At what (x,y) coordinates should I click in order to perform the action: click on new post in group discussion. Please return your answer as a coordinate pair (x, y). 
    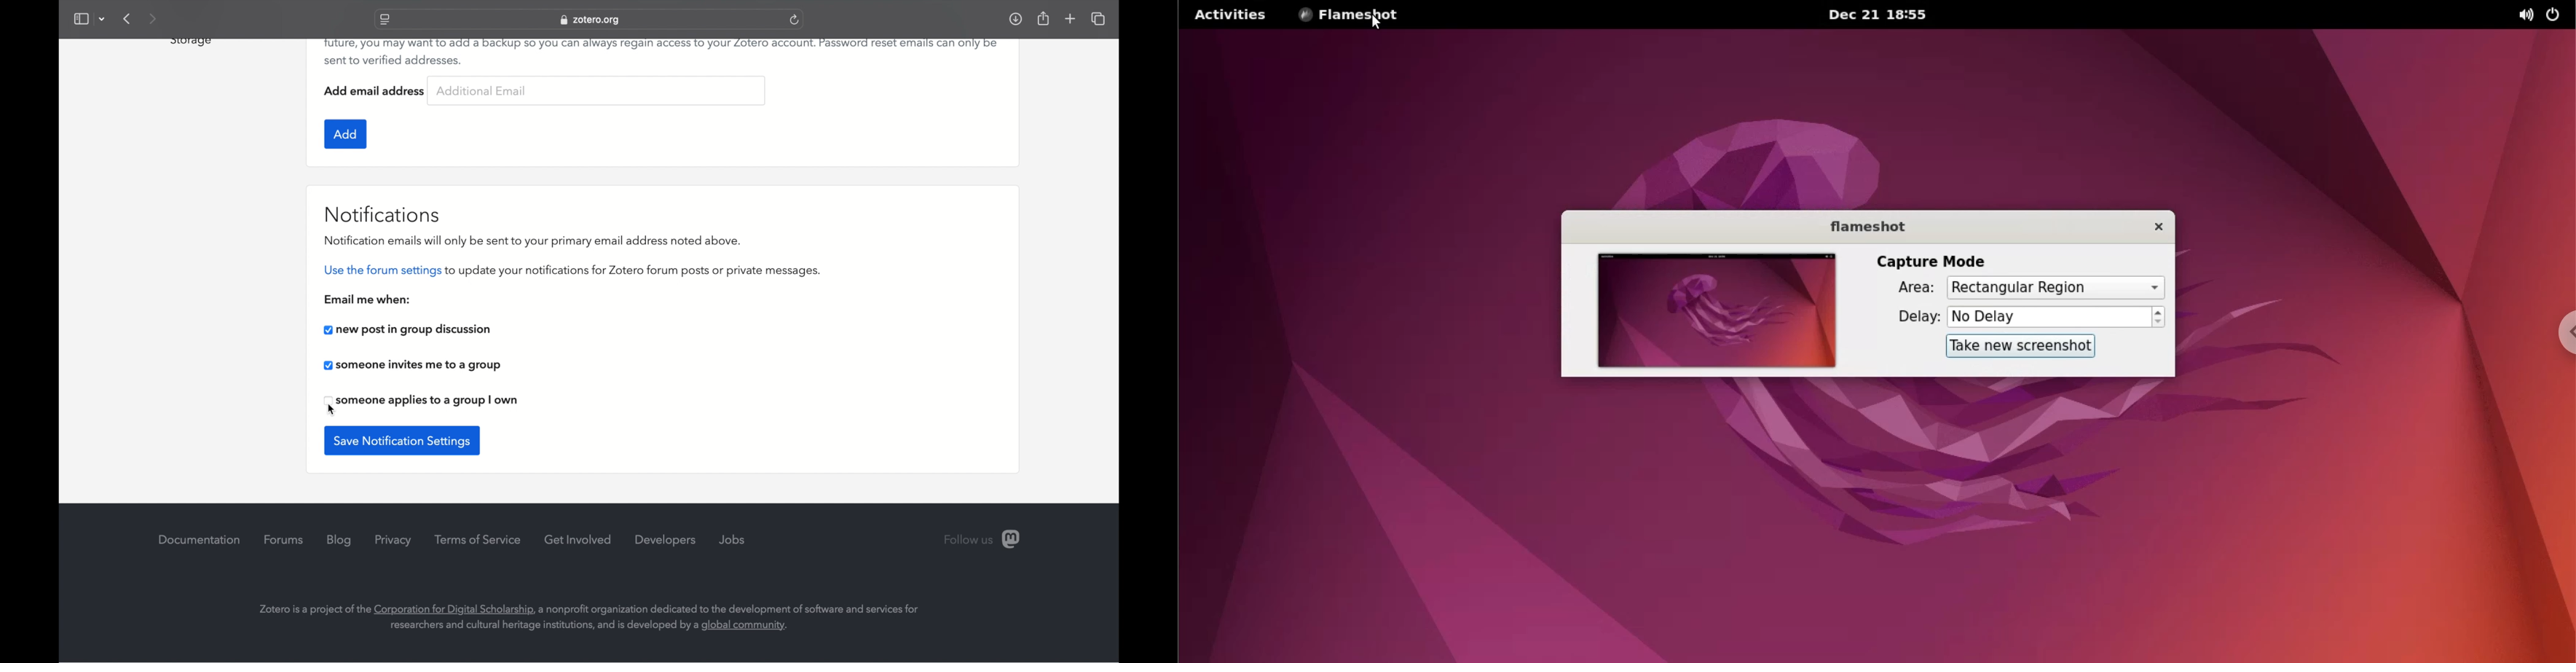
    Looking at the image, I should click on (406, 329).